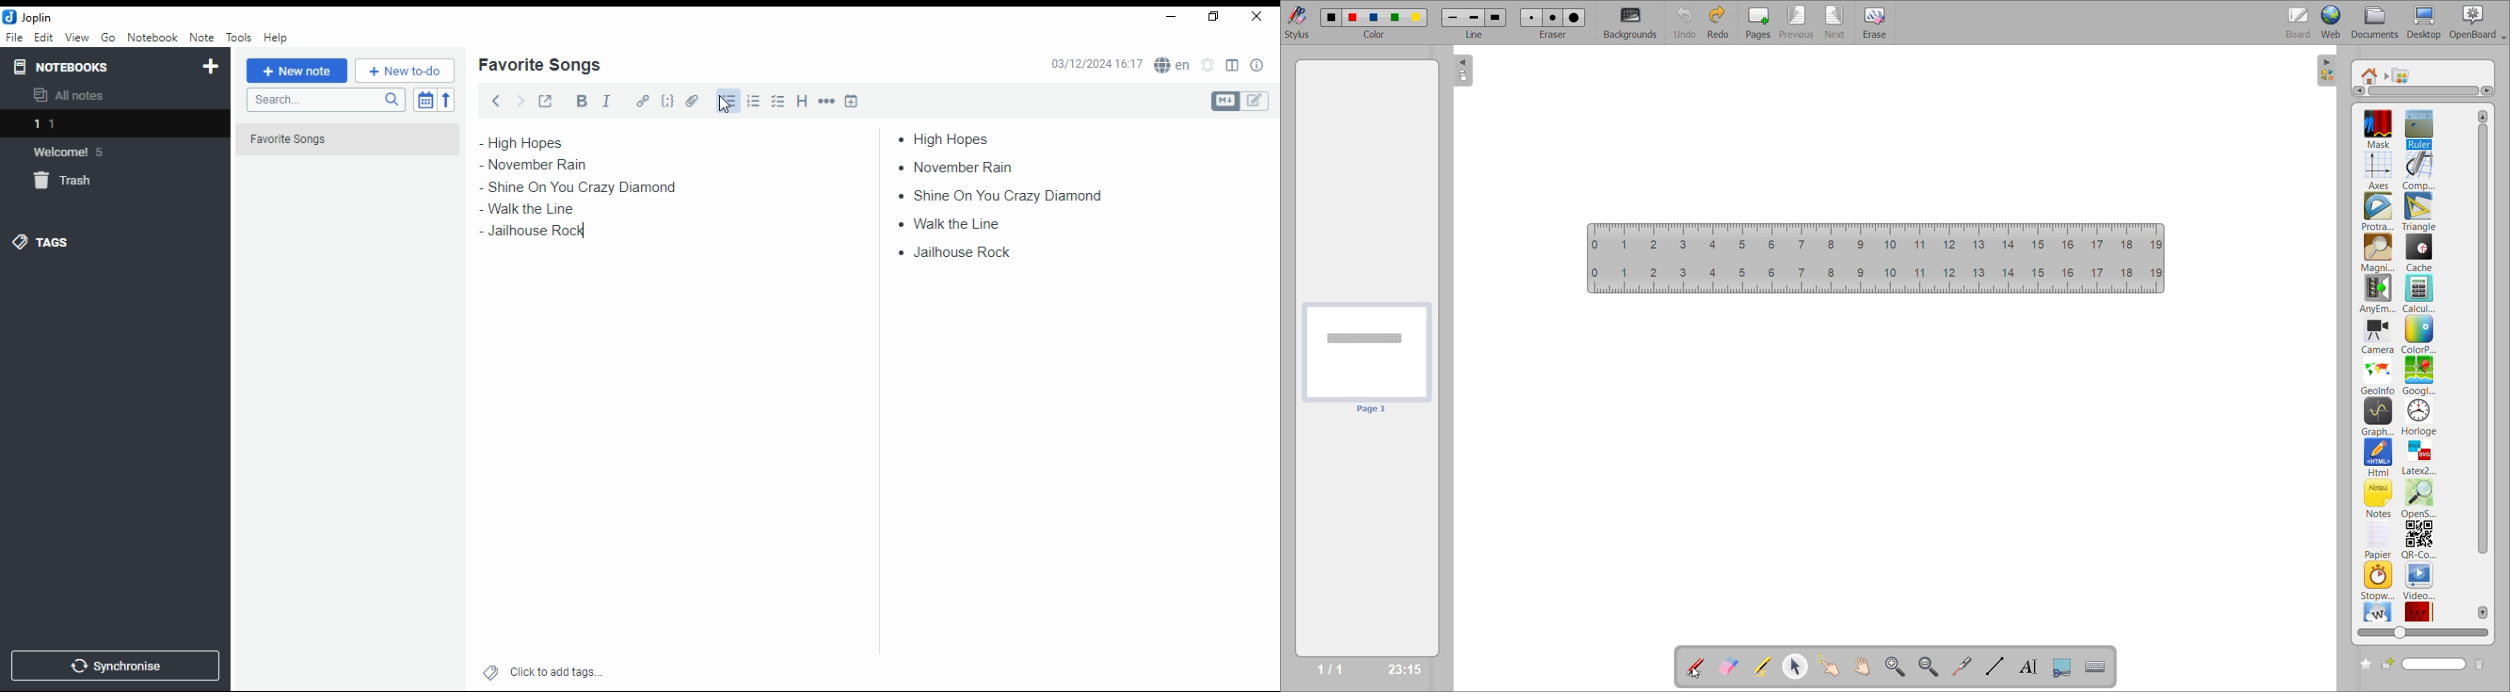  I want to click on walk ta line, so click(522, 209).